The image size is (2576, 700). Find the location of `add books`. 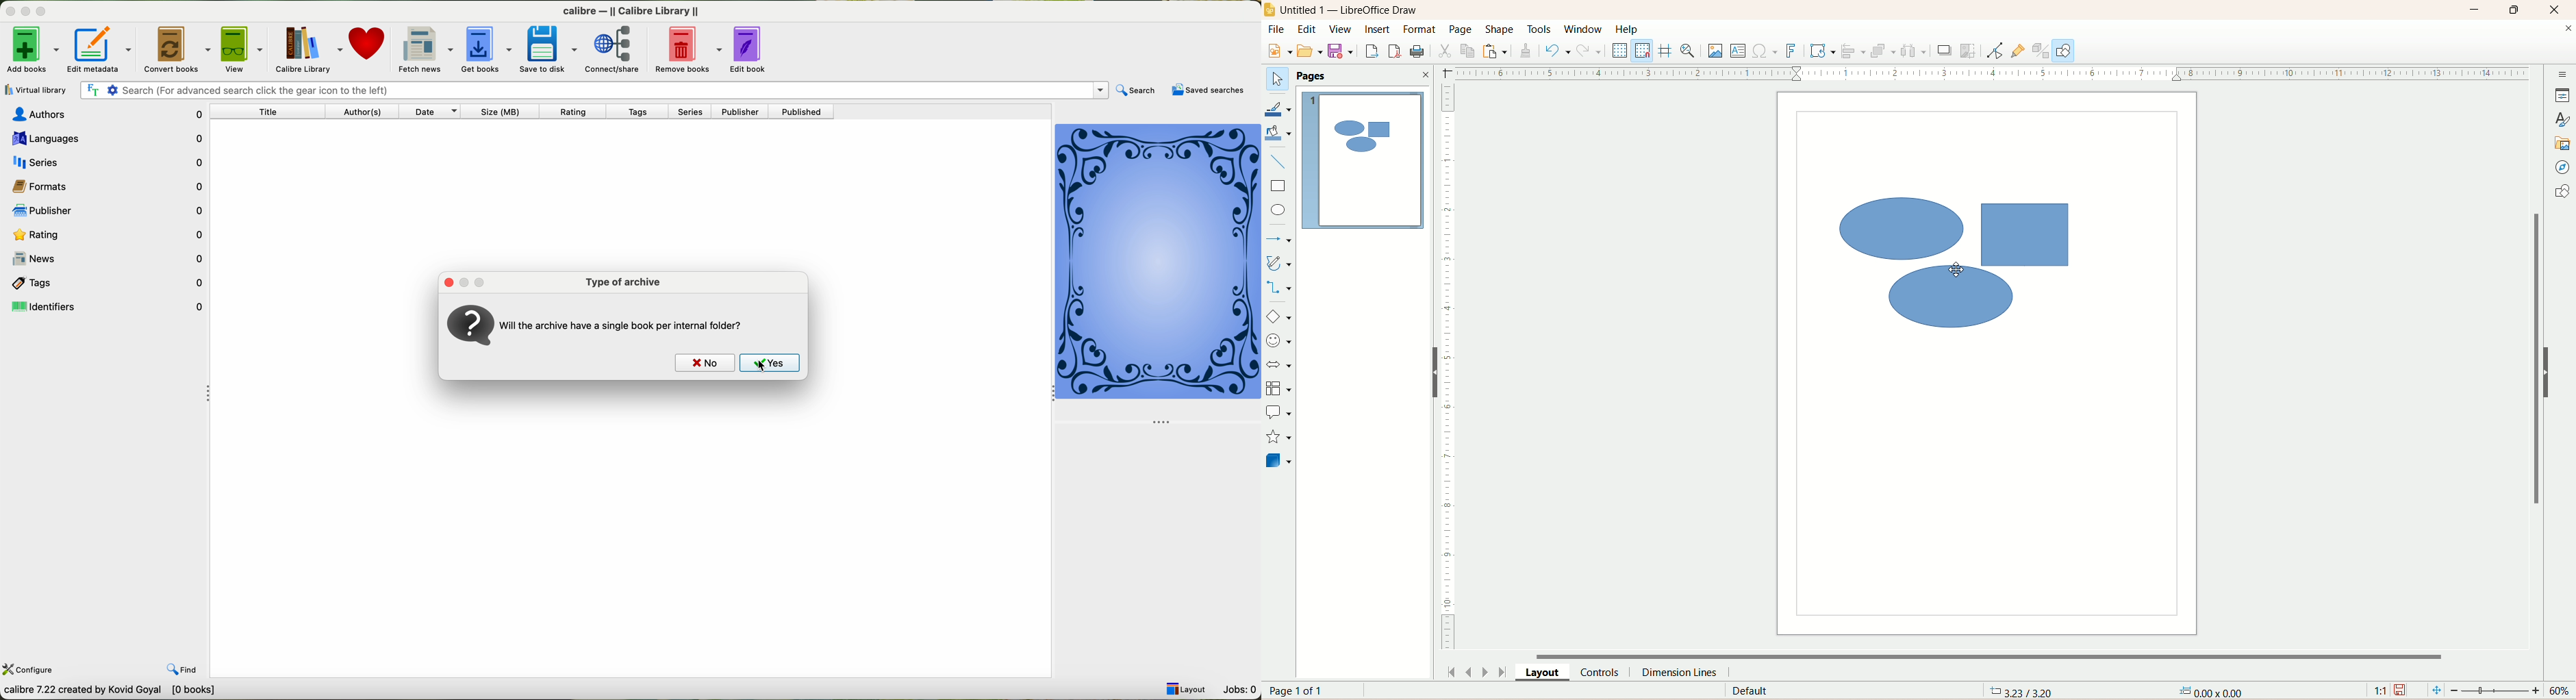

add books is located at coordinates (32, 51).